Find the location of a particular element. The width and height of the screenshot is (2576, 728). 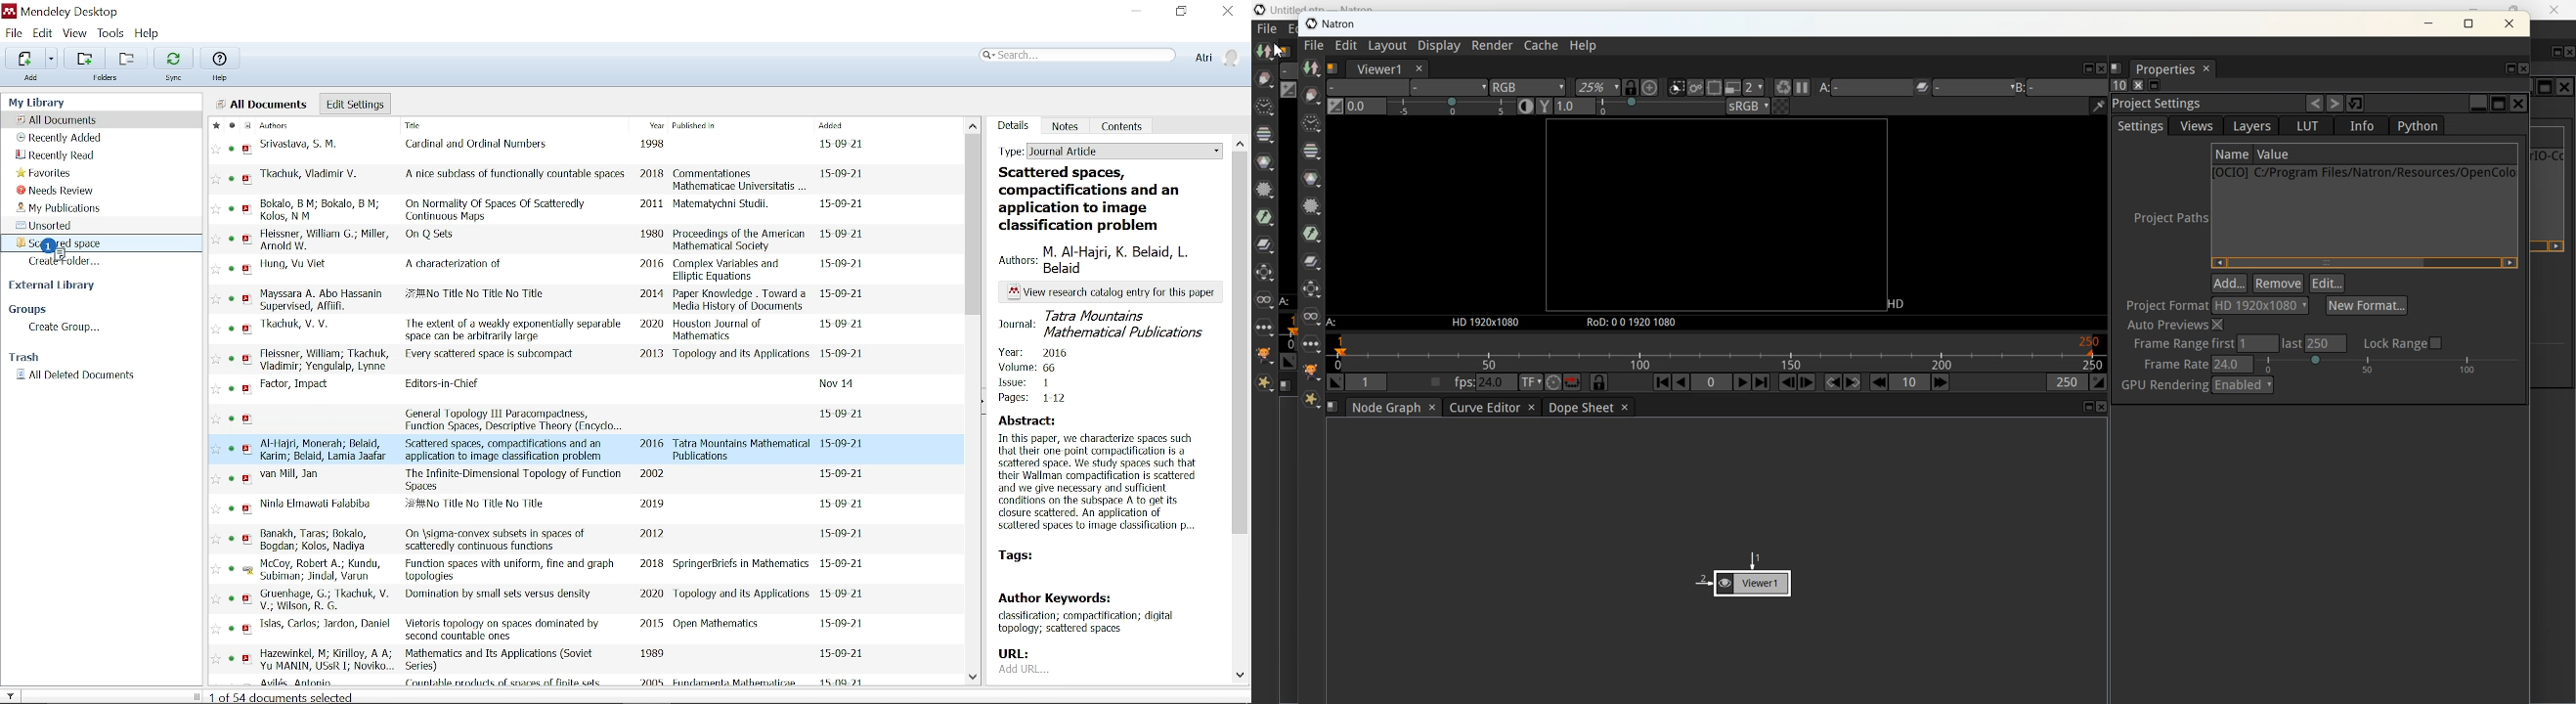

title is located at coordinates (481, 146).